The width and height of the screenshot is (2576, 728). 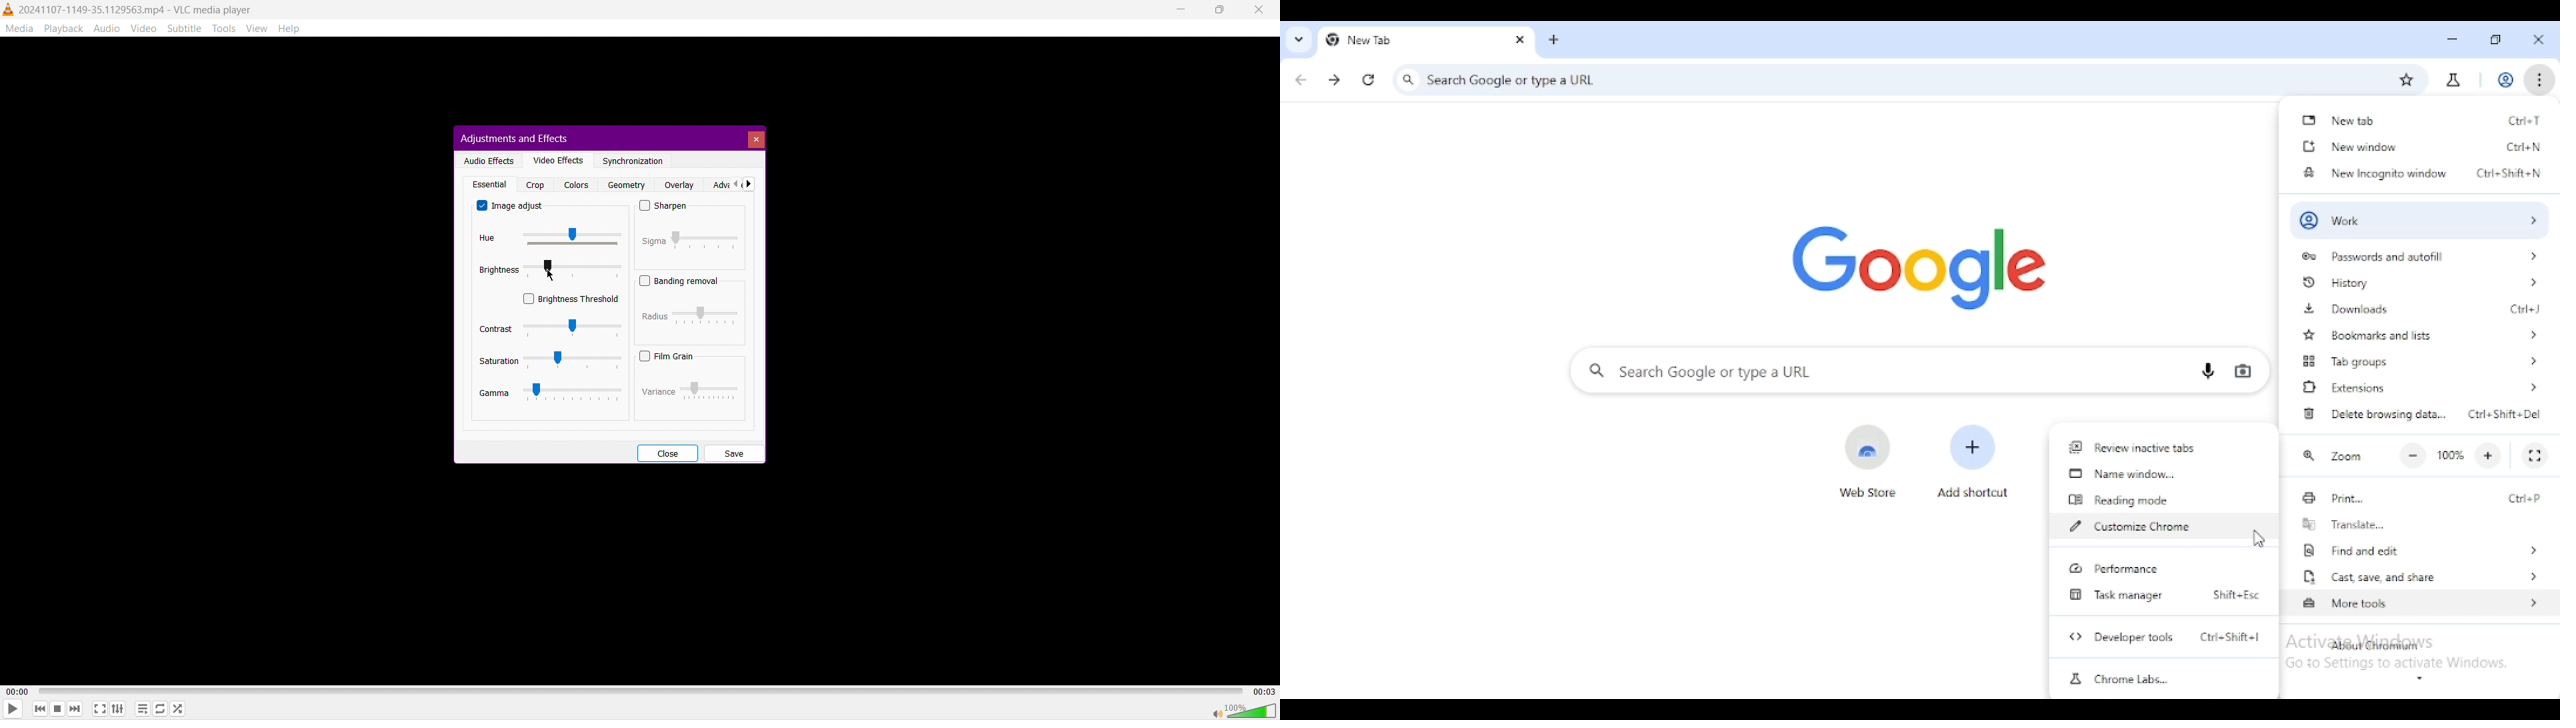 I want to click on Tools, so click(x=225, y=29).